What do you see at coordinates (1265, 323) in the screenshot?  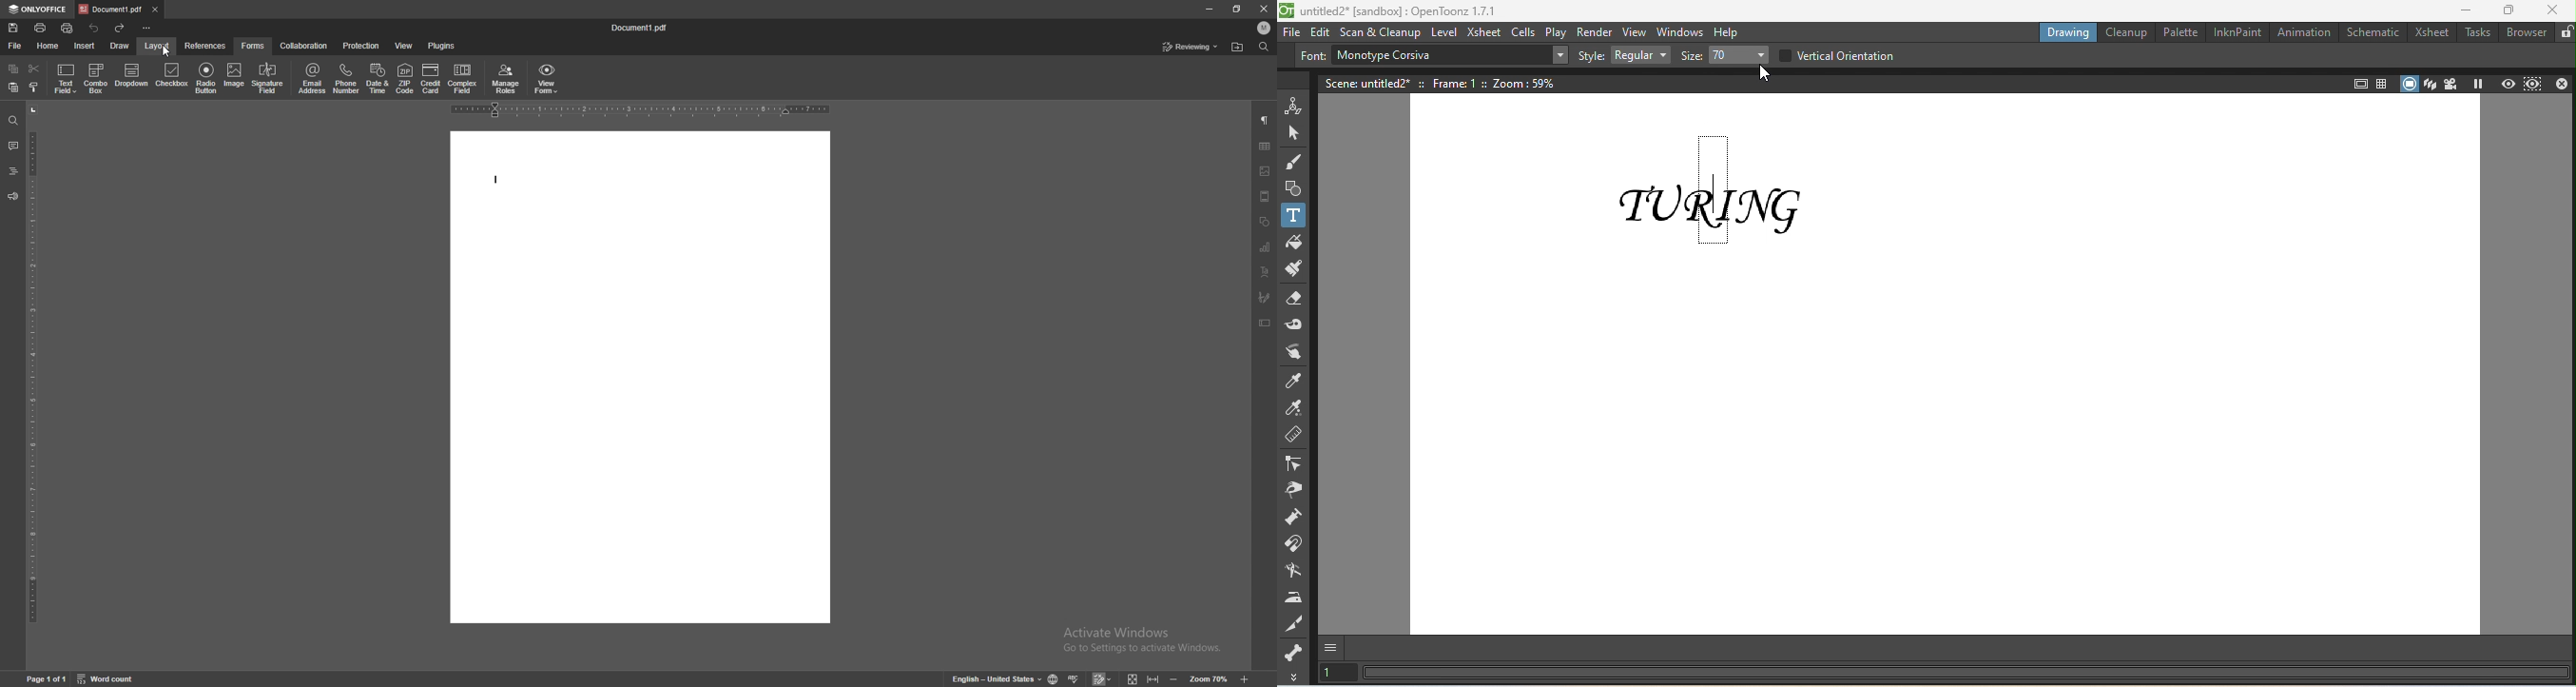 I see `text box` at bounding box center [1265, 323].